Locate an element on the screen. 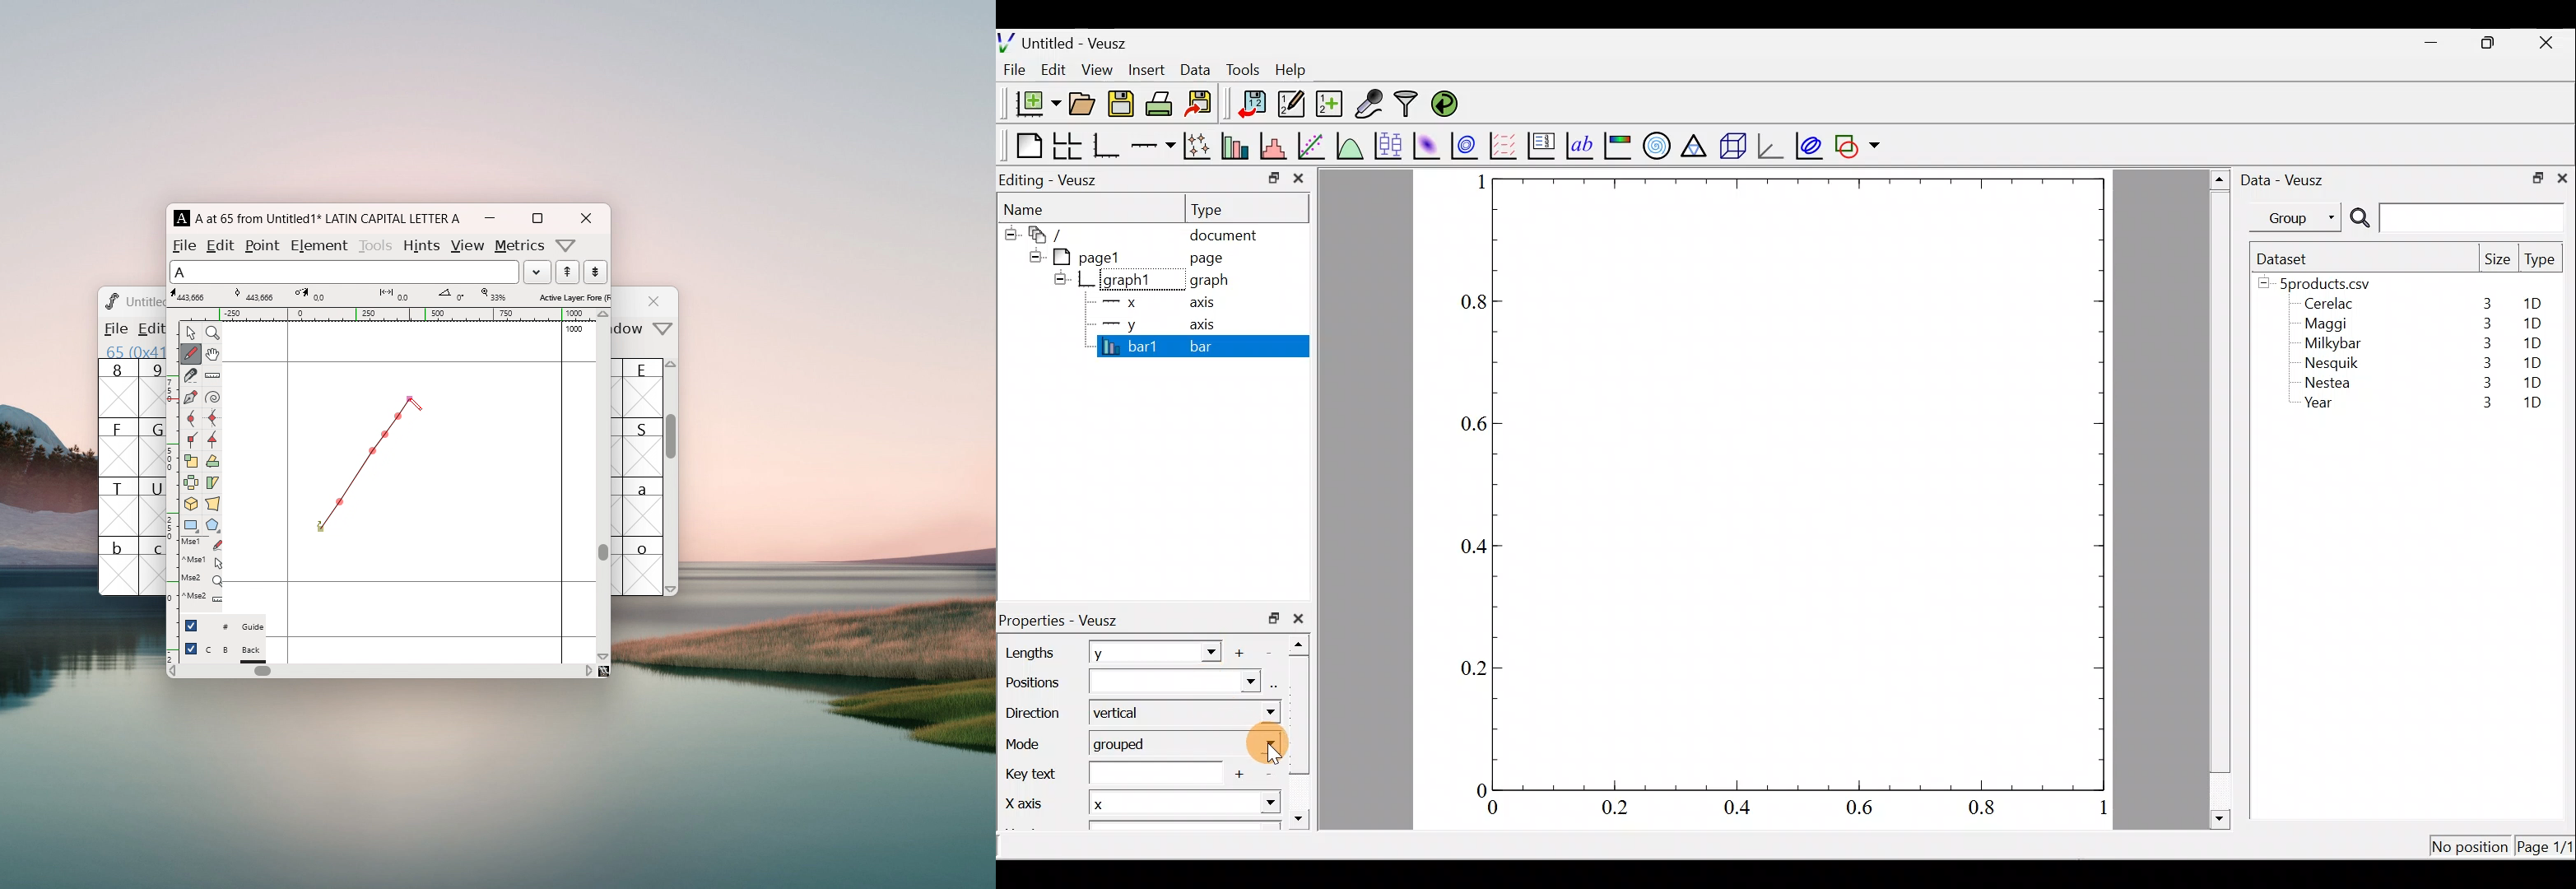 Image resolution: width=2576 pixels, height=896 pixels. angle is located at coordinates (451, 295).